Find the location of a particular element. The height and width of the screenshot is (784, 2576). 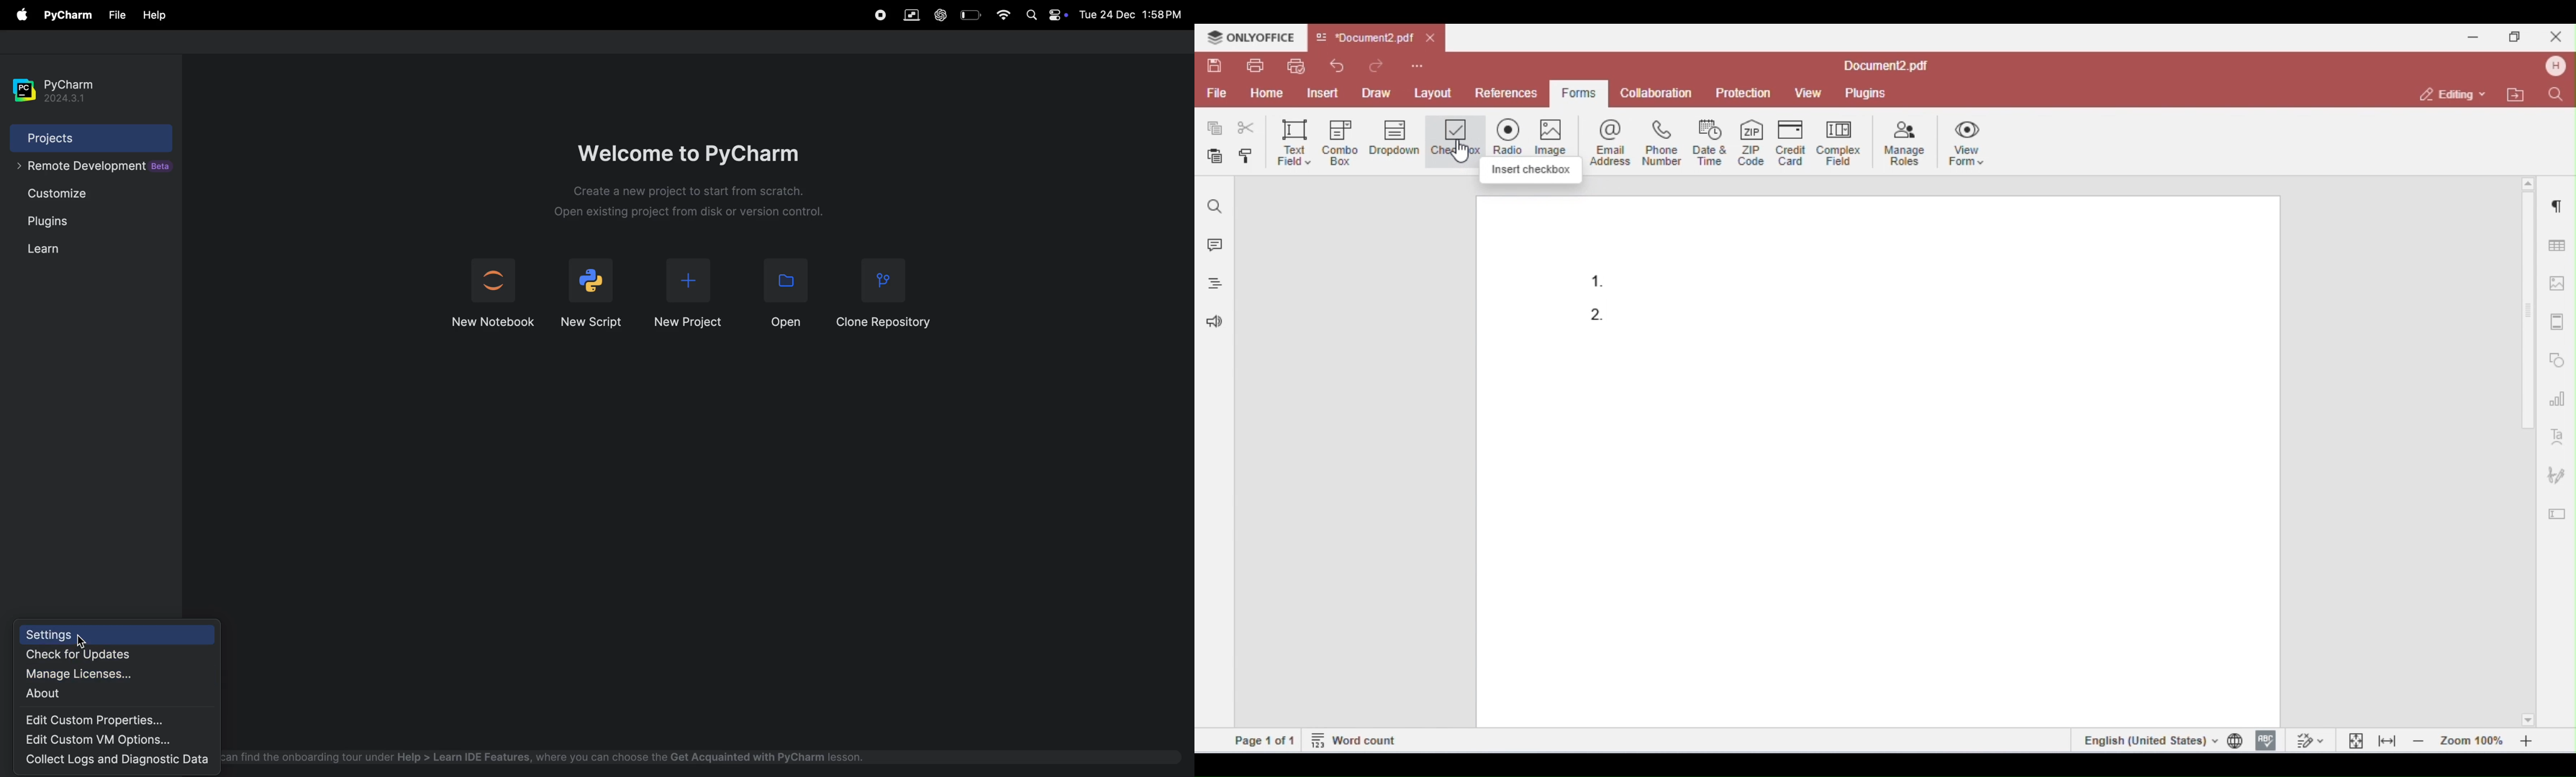

file is located at coordinates (117, 15).